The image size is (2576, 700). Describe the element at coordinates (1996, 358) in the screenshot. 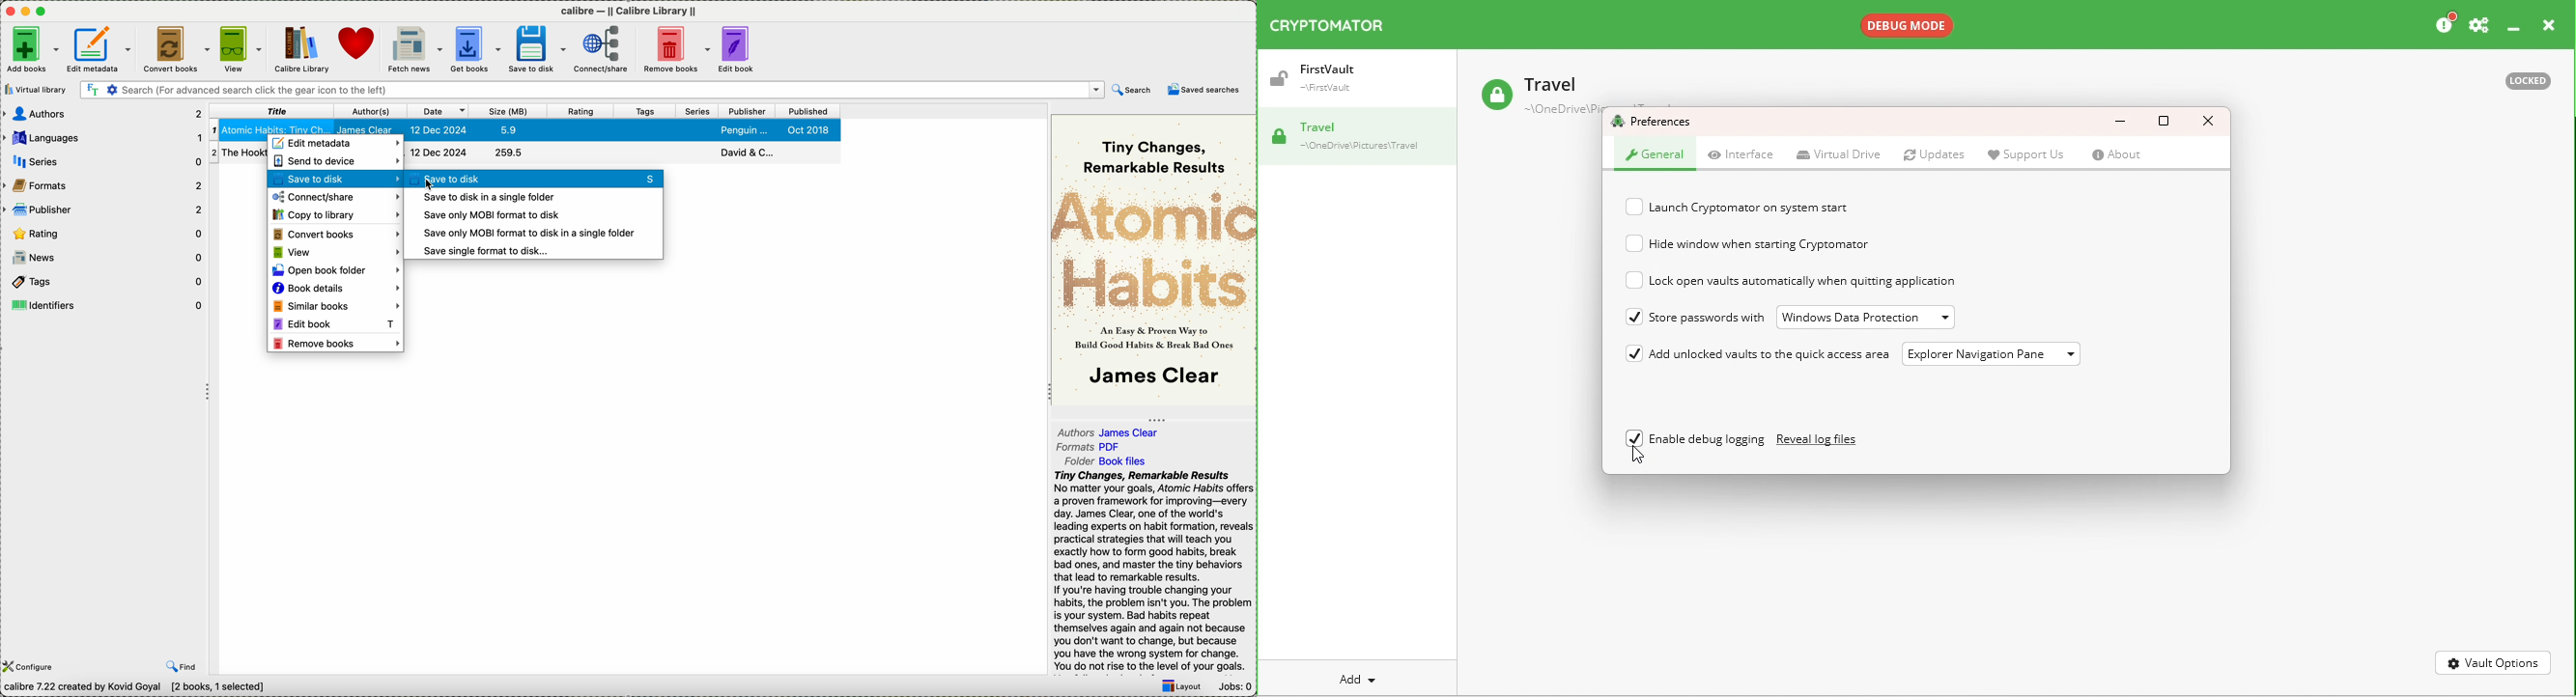

I see `Explore navigation pane` at that location.